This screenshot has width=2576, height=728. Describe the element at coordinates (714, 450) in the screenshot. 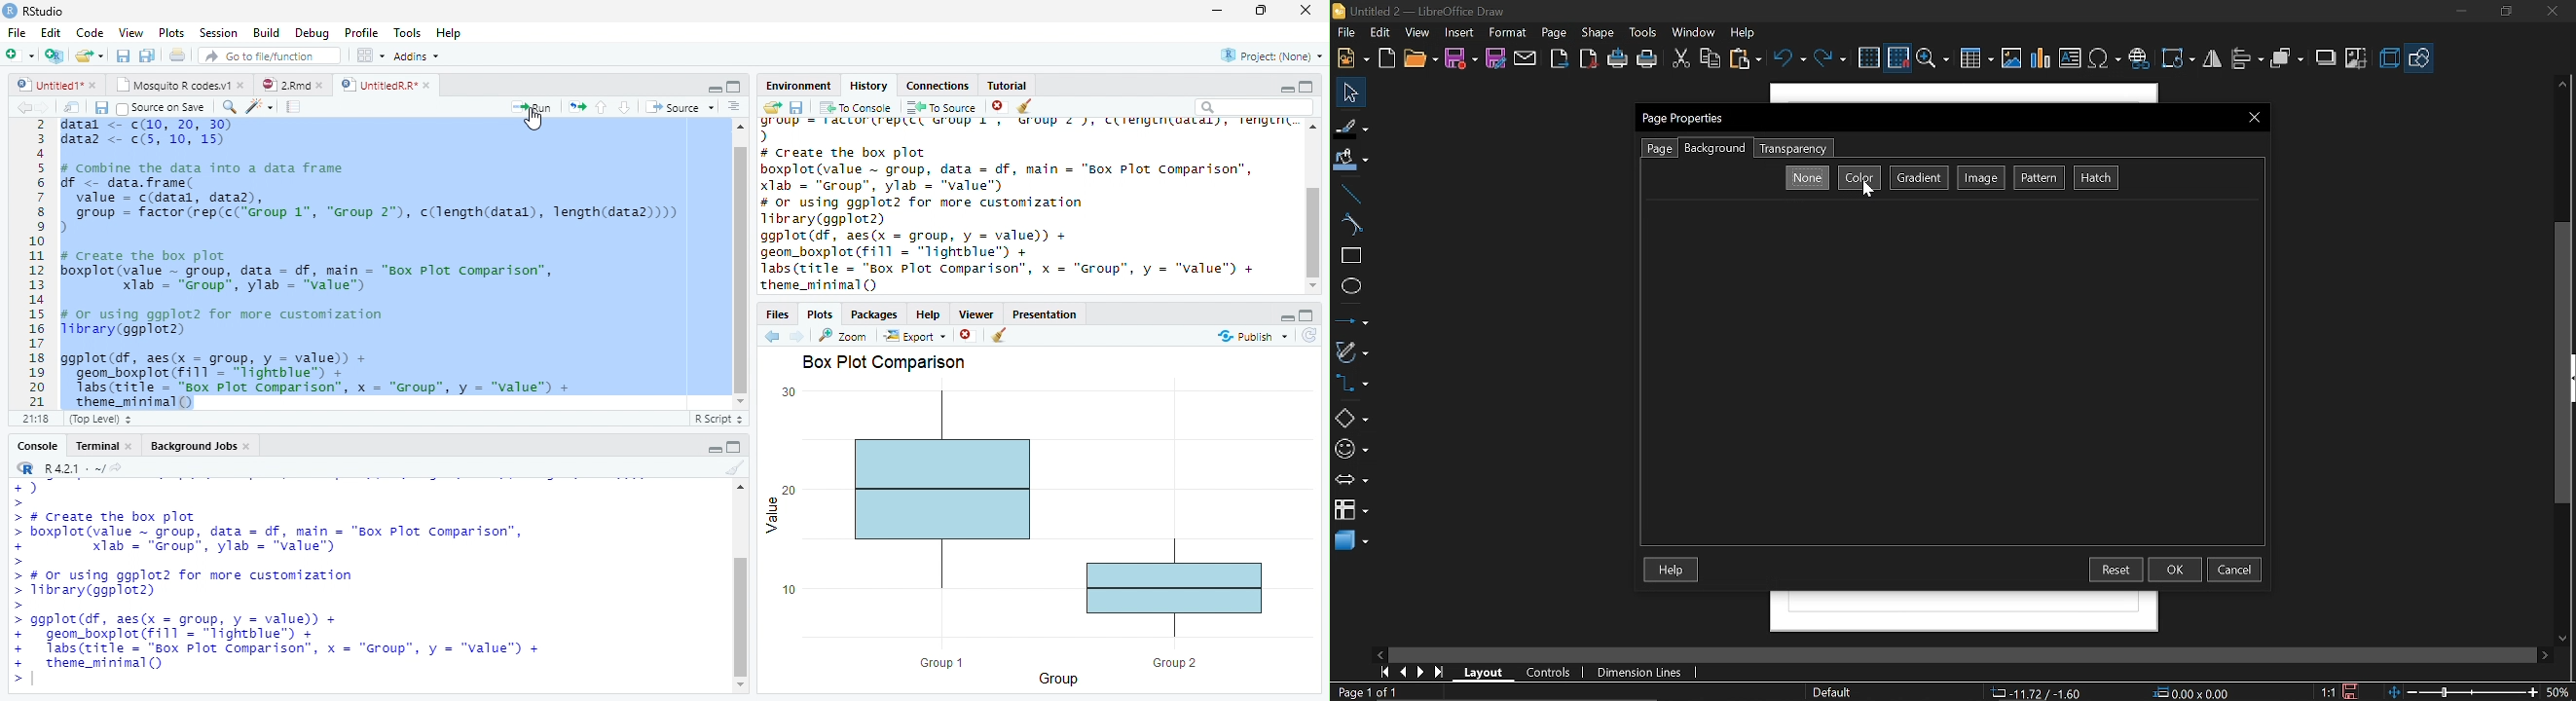

I see `Minimize` at that location.